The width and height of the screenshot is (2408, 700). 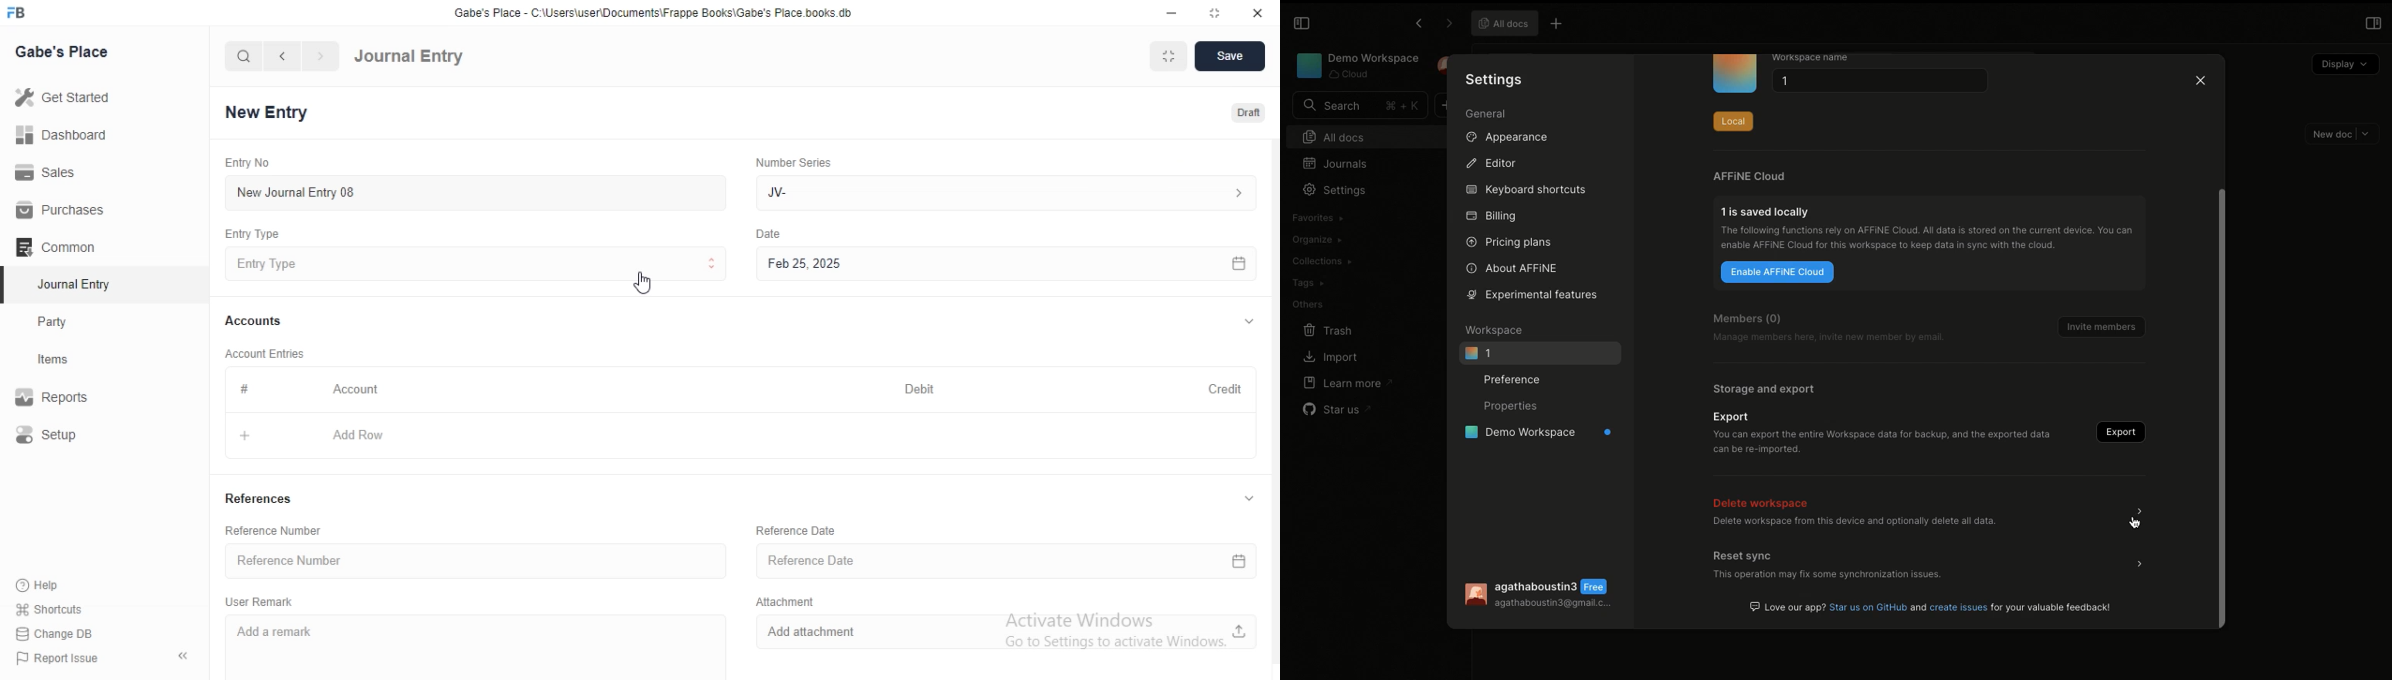 What do you see at coordinates (72, 322) in the screenshot?
I see `Party` at bounding box center [72, 322].